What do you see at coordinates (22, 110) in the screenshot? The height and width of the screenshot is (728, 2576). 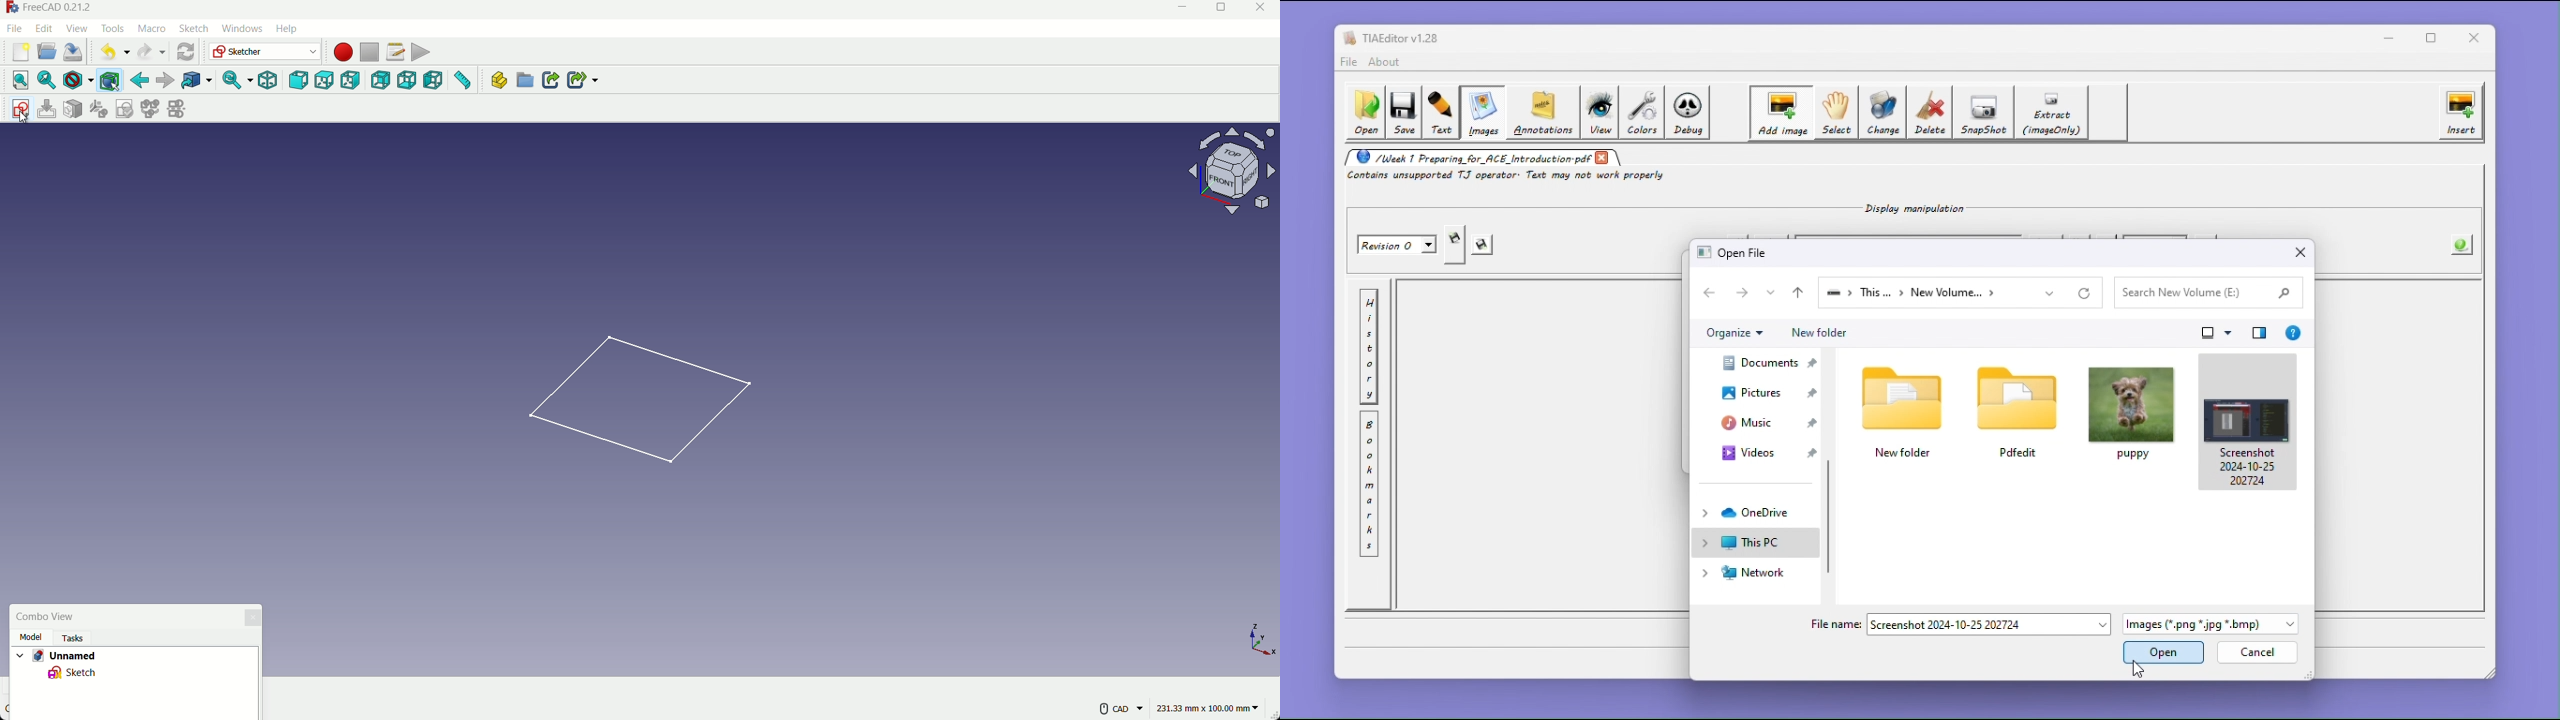 I see `create sketch` at bounding box center [22, 110].